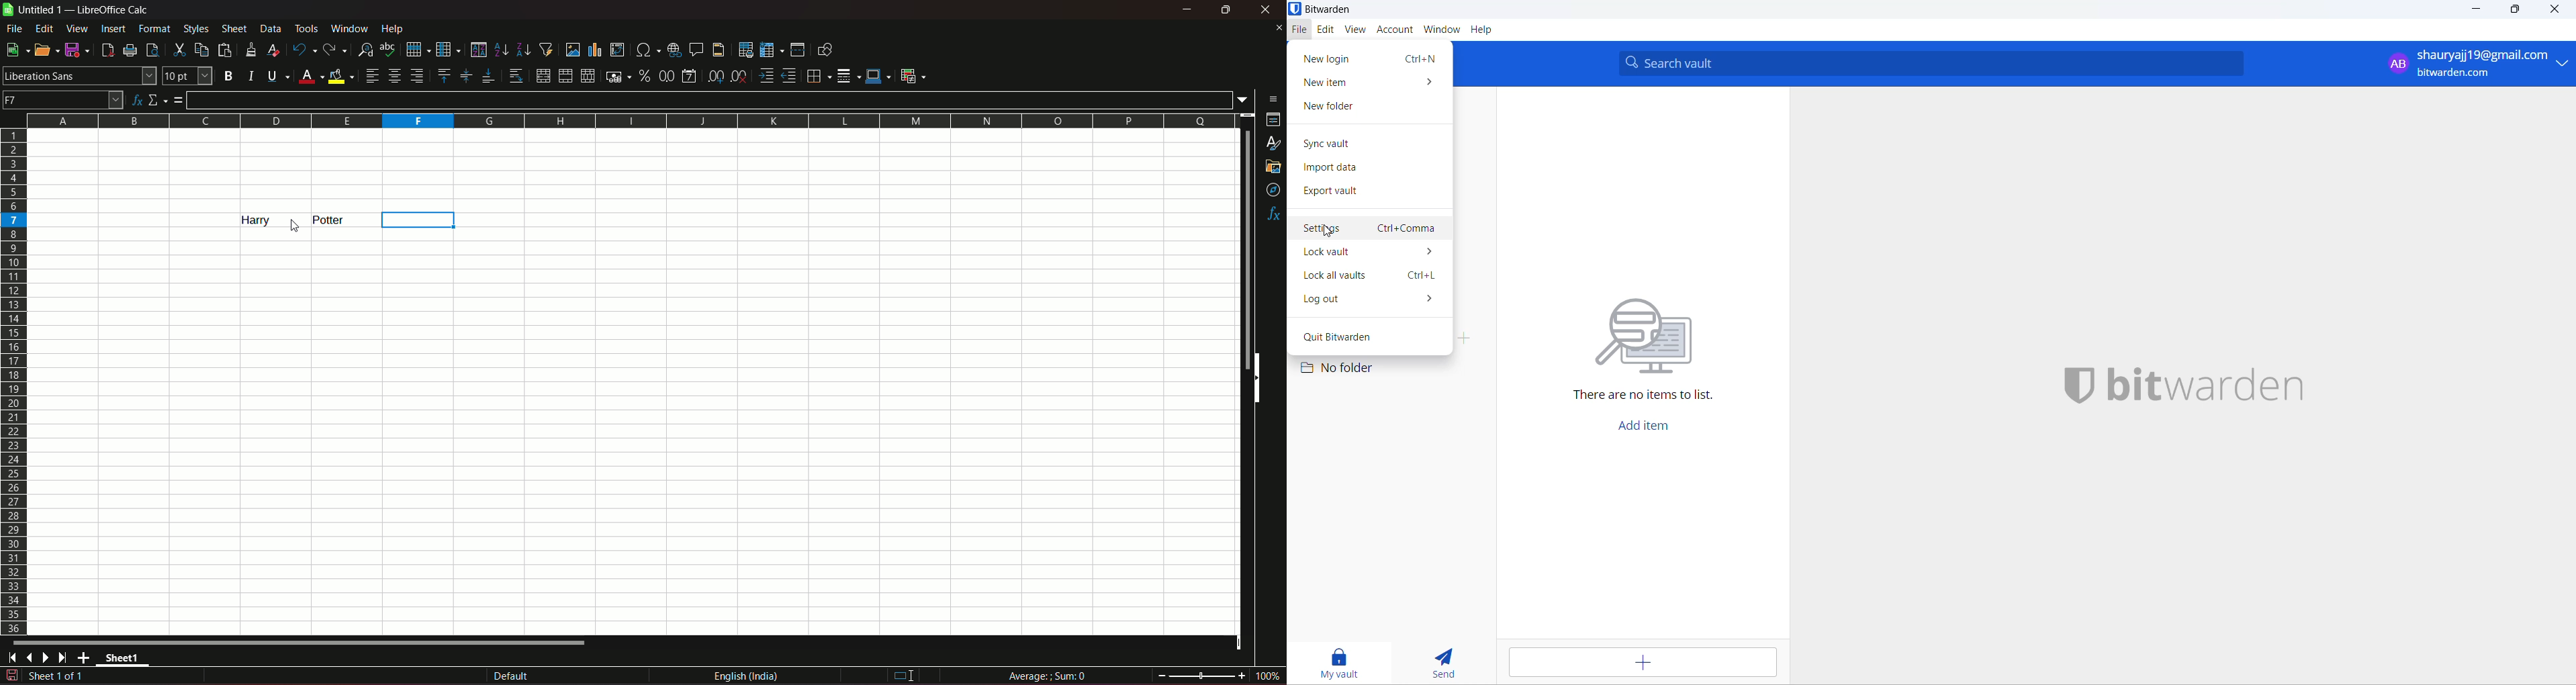  Describe the element at coordinates (2554, 10) in the screenshot. I see `close` at that location.